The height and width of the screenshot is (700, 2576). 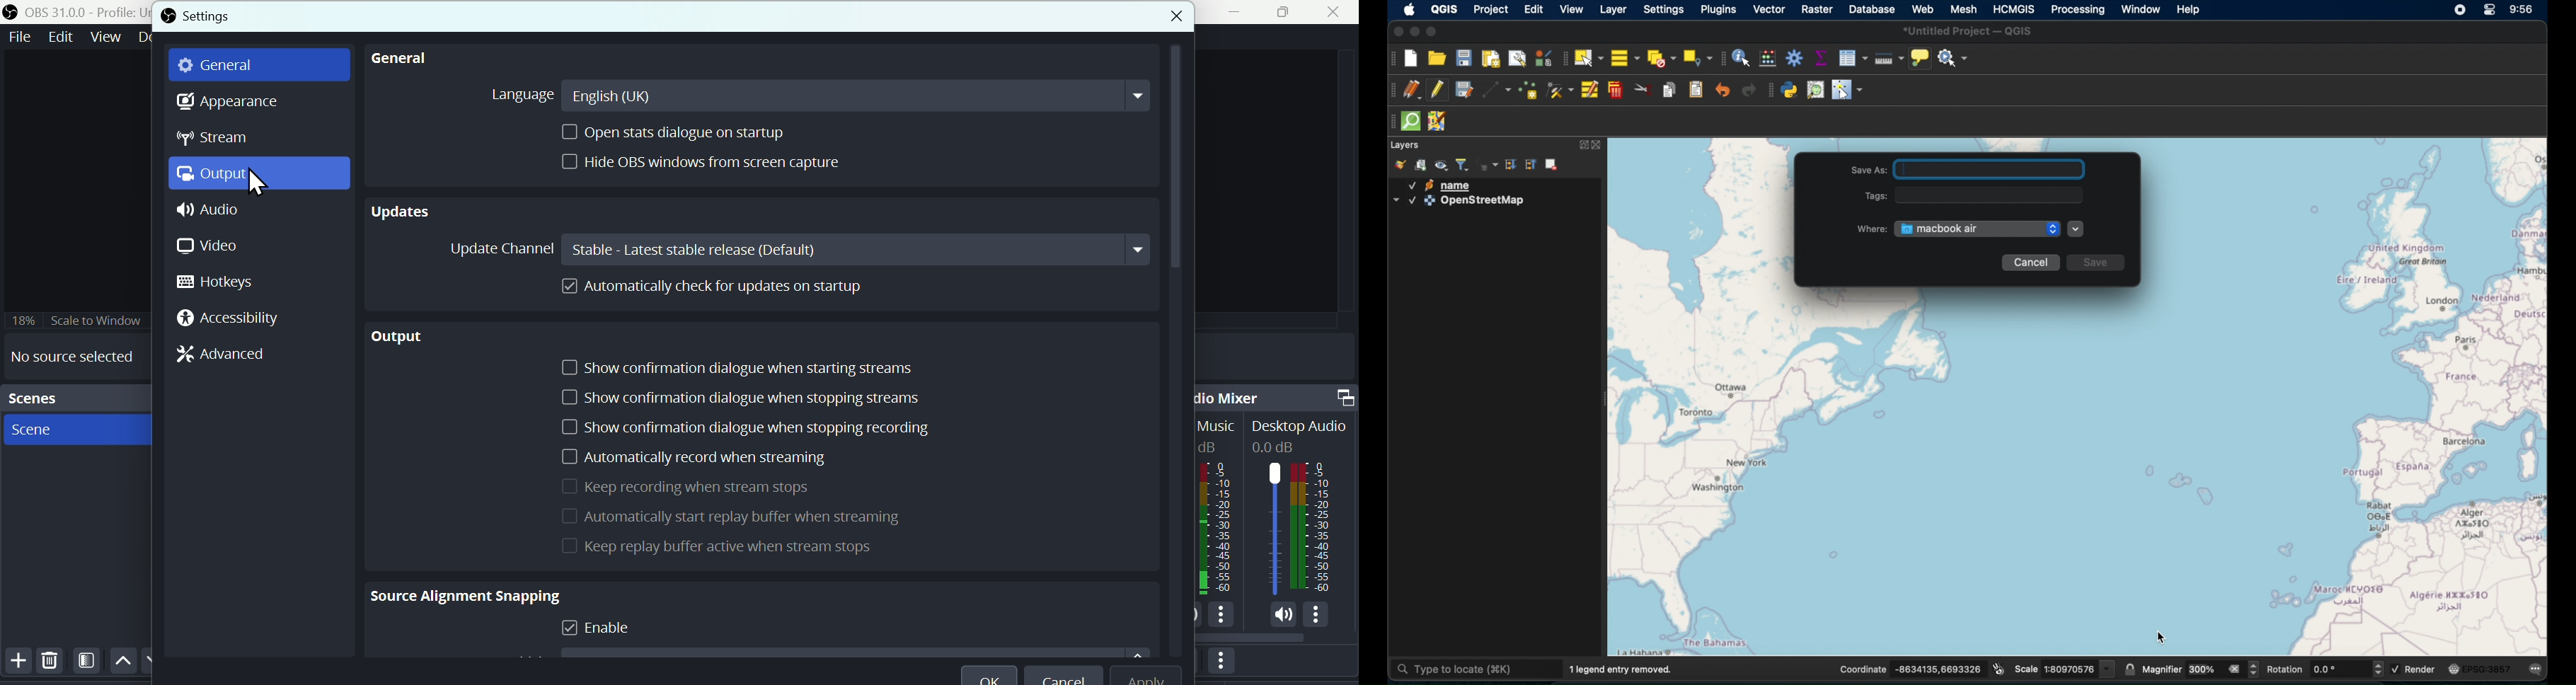 I want to click on Video, so click(x=211, y=248).